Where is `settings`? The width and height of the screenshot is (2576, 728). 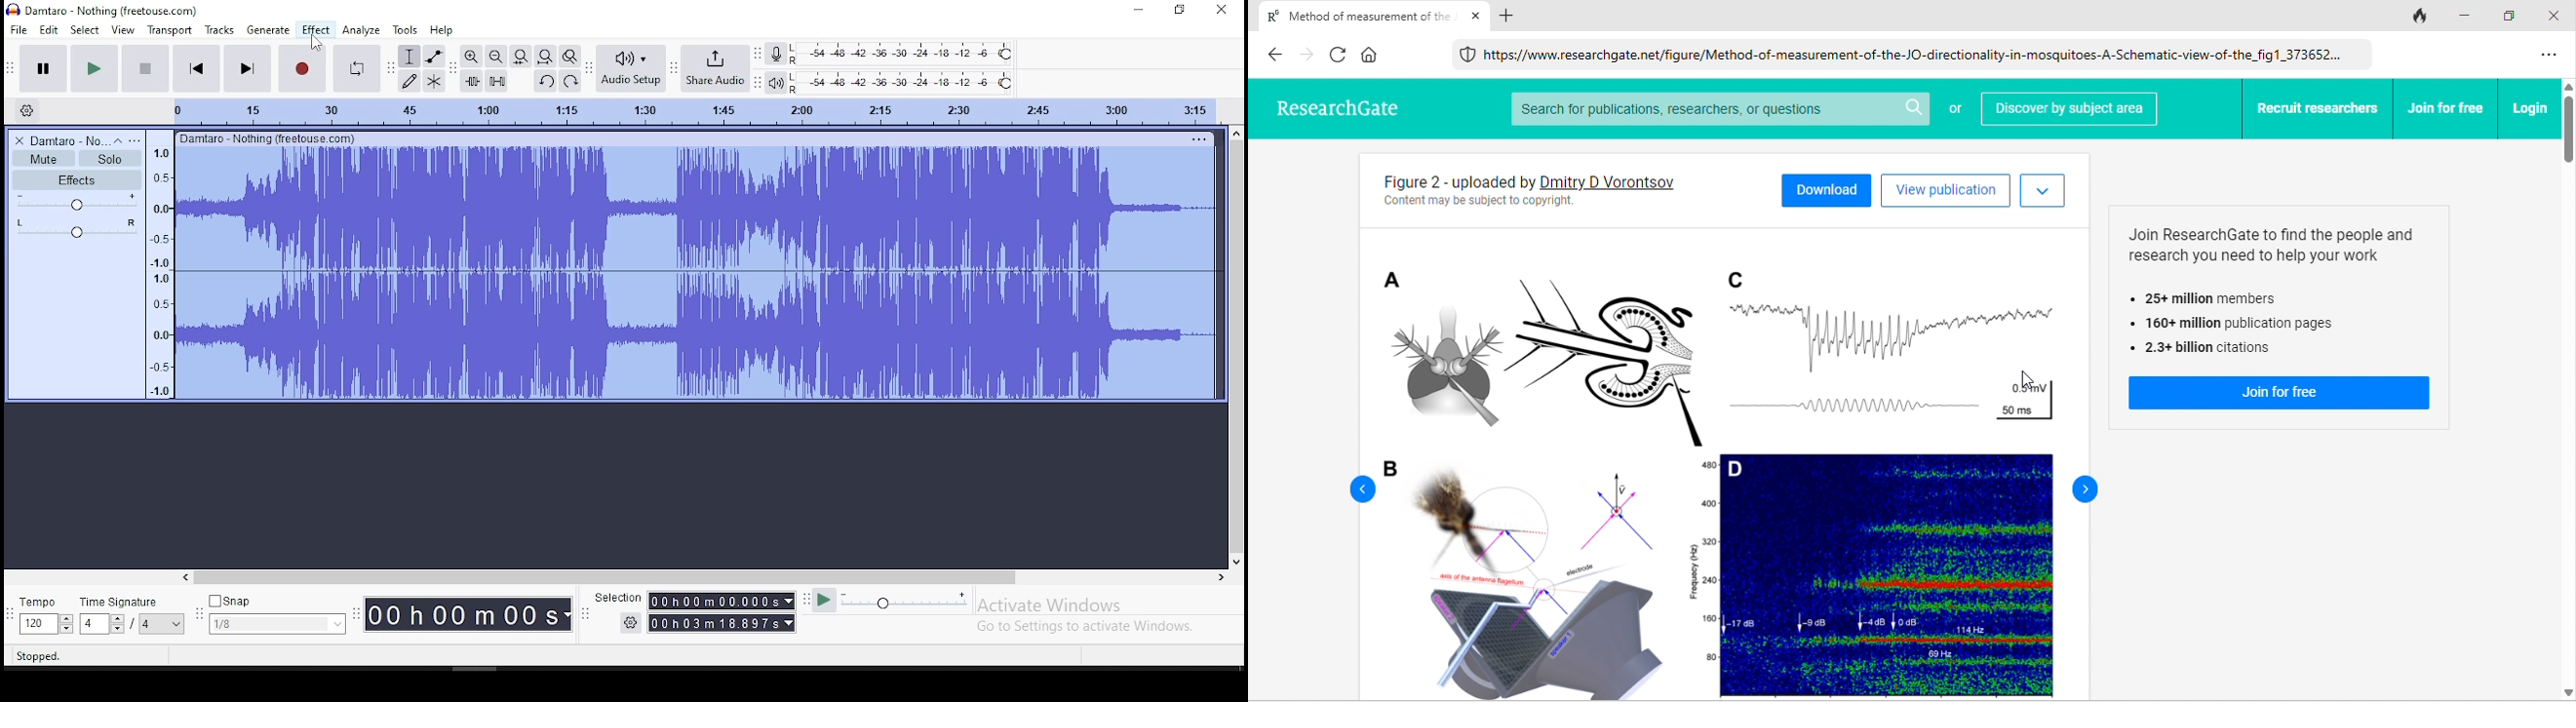
settings is located at coordinates (630, 624).